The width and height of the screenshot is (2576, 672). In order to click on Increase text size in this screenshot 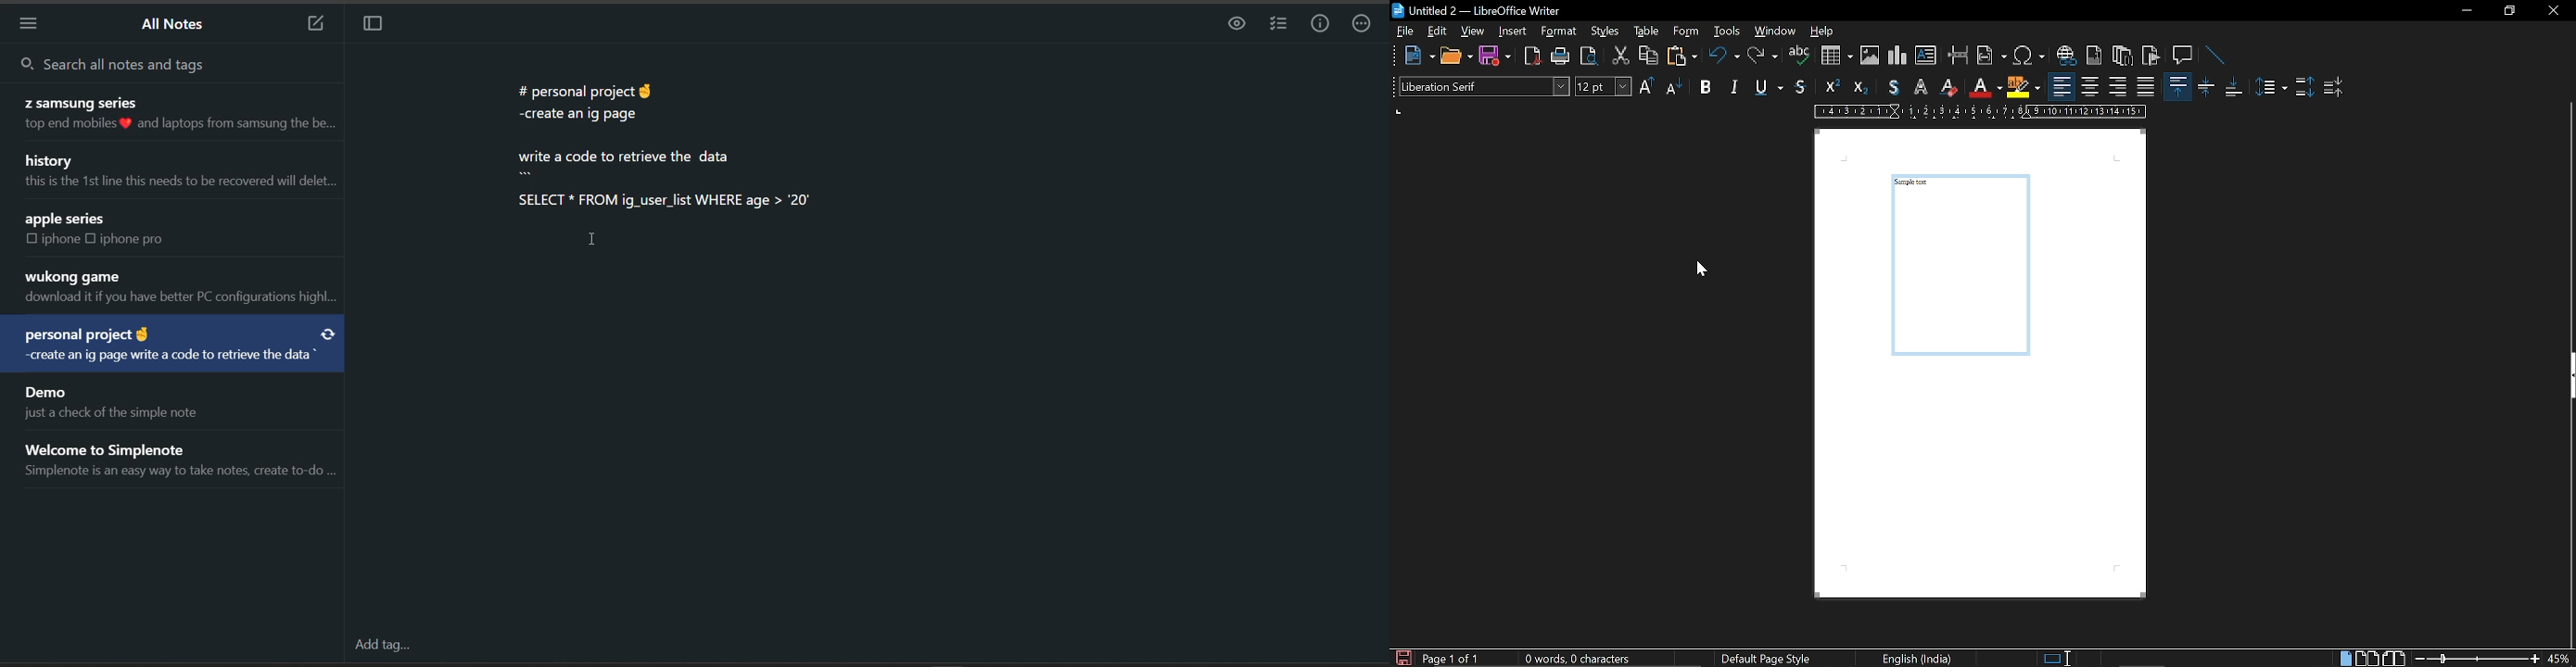, I will do `click(1648, 86)`.